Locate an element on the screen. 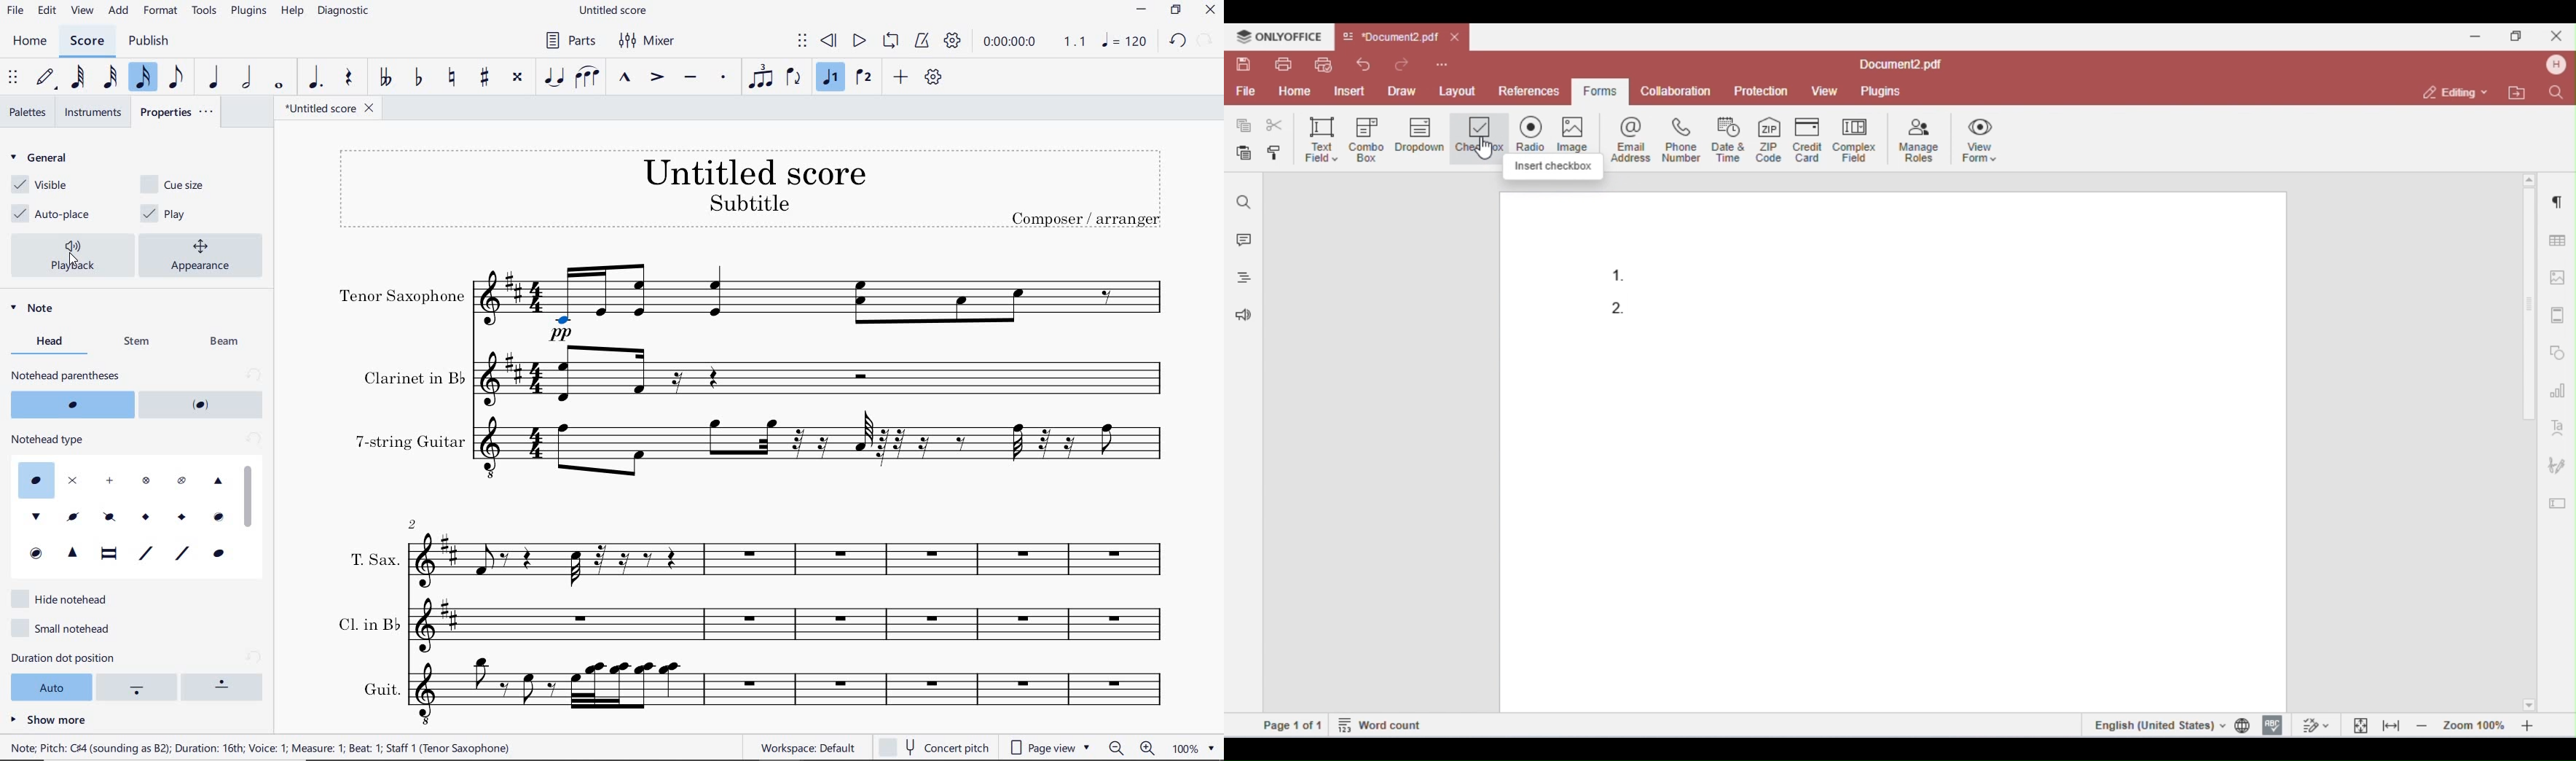  text is located at coordinates (366, 622).